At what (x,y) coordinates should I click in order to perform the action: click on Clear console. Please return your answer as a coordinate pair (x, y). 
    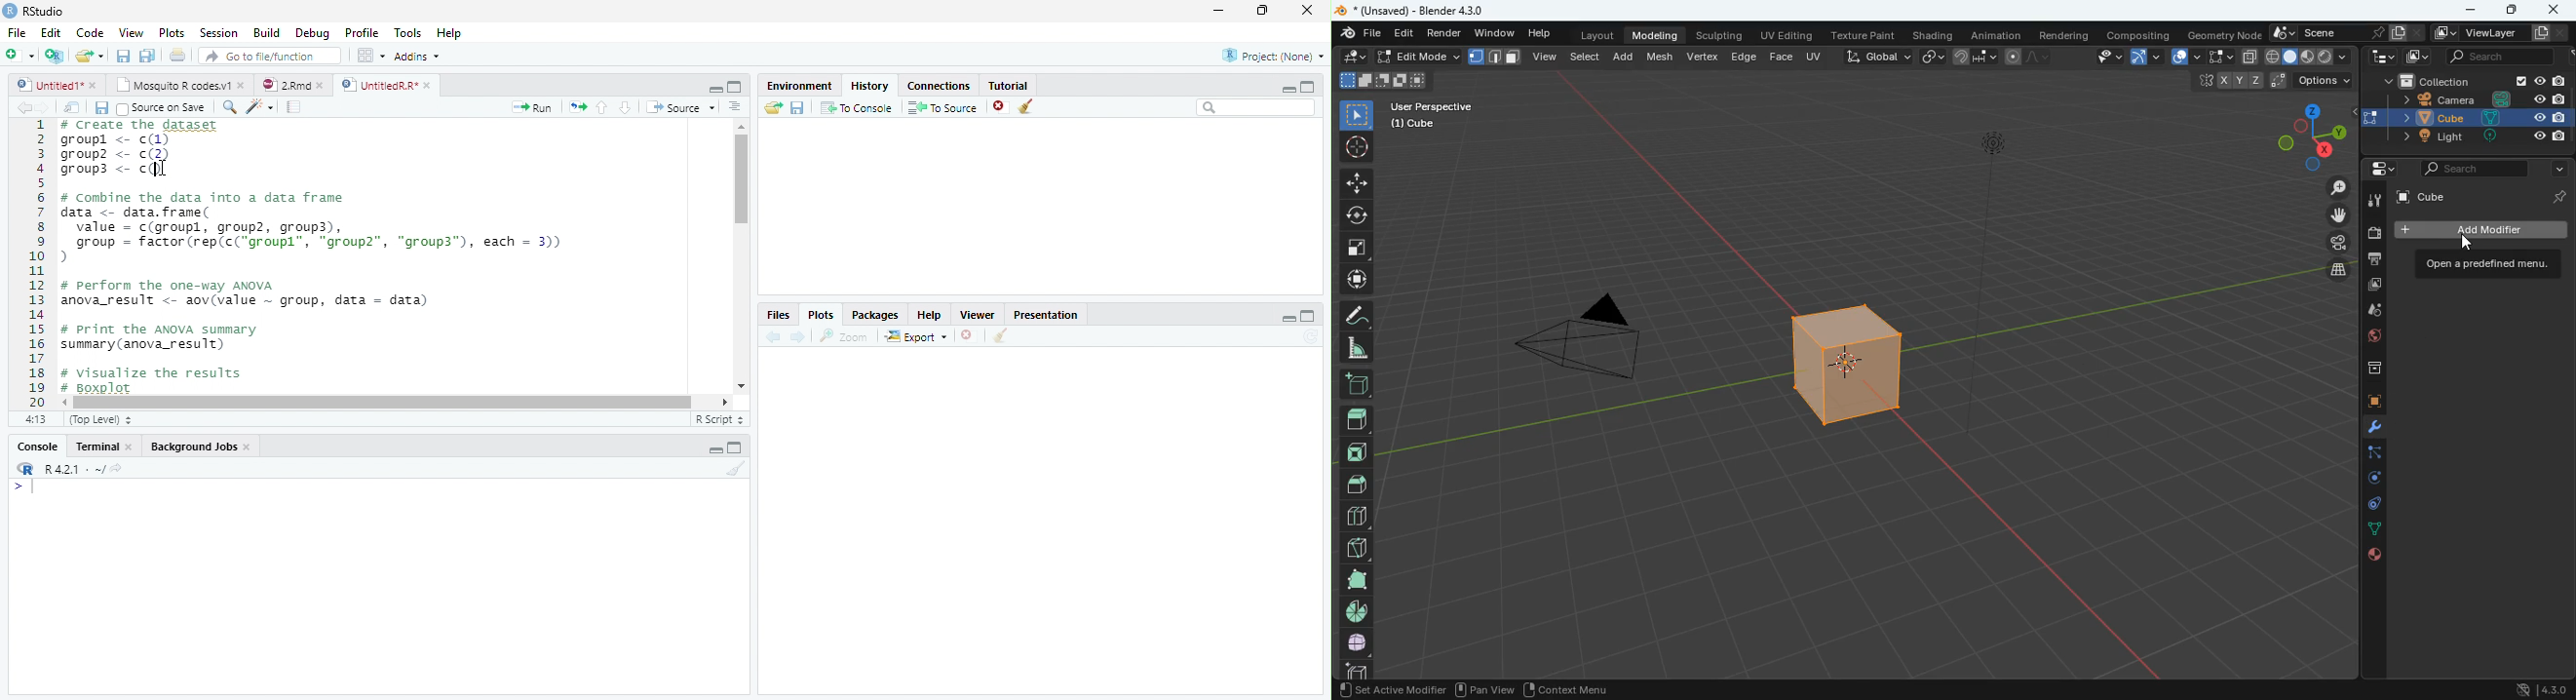
    Looking at the image, I should click on (740, 471).